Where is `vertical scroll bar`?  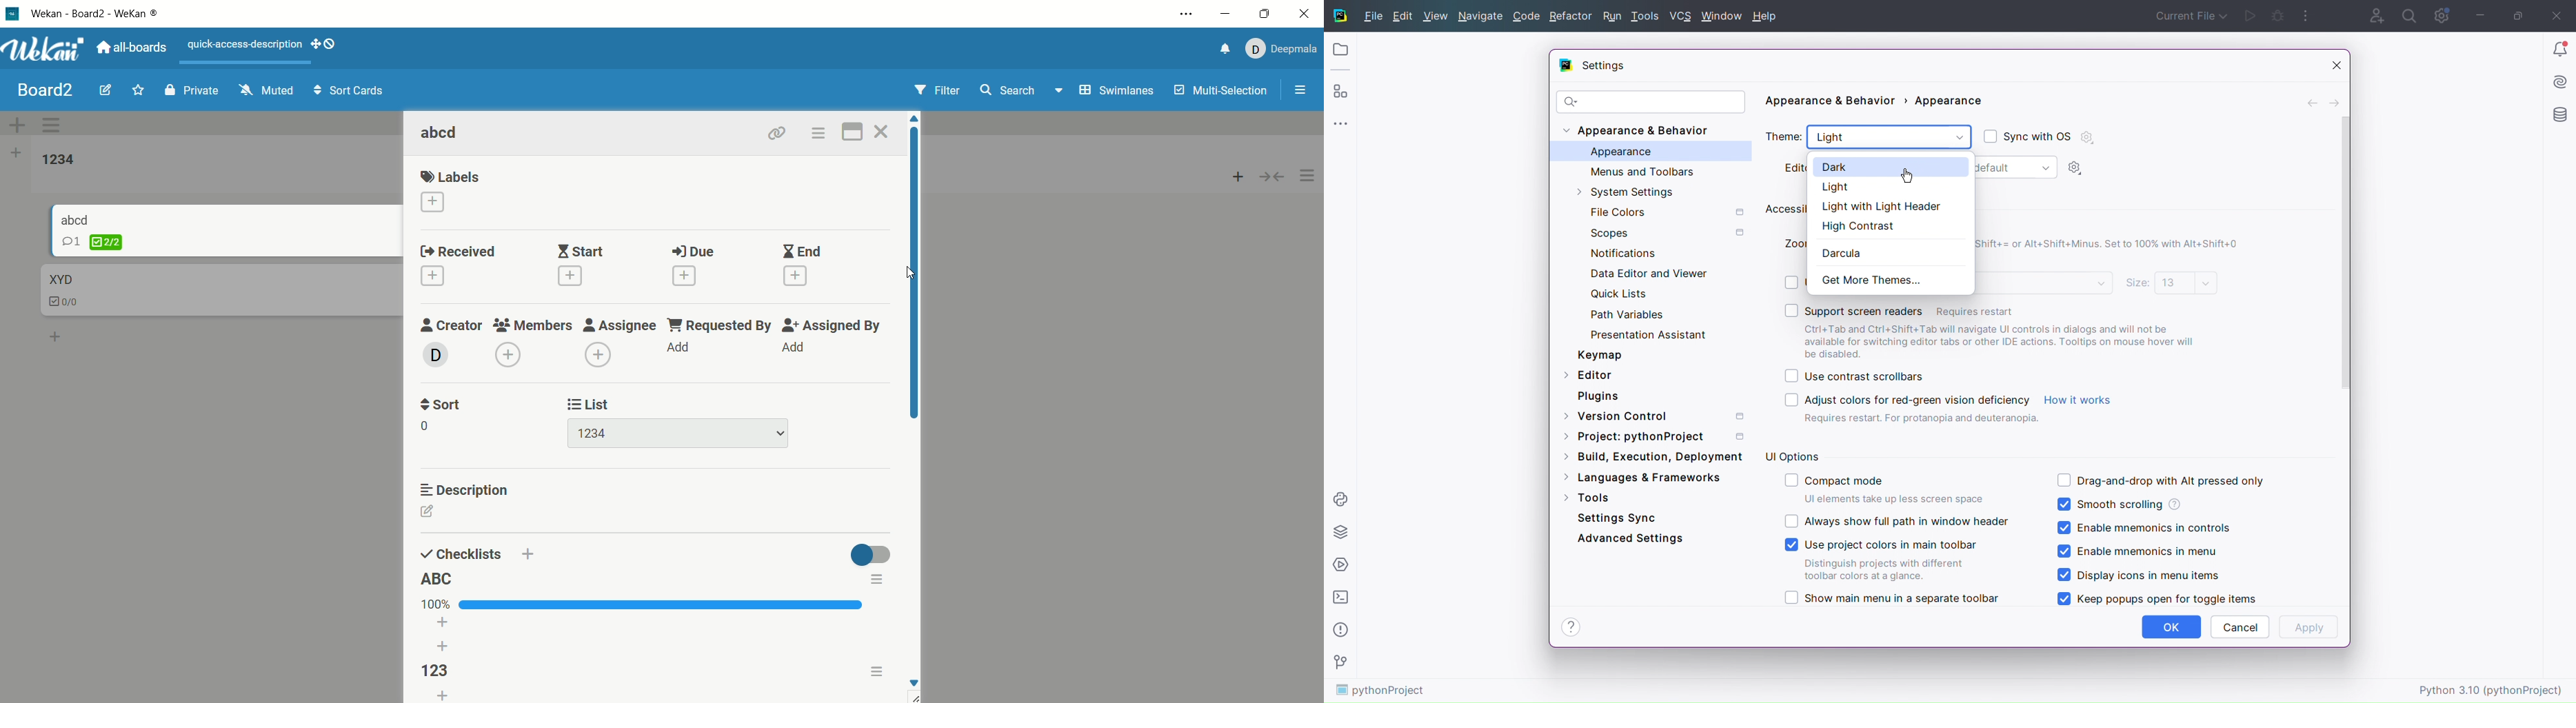
vertical scroll bar is located at coordinates (916, 275).